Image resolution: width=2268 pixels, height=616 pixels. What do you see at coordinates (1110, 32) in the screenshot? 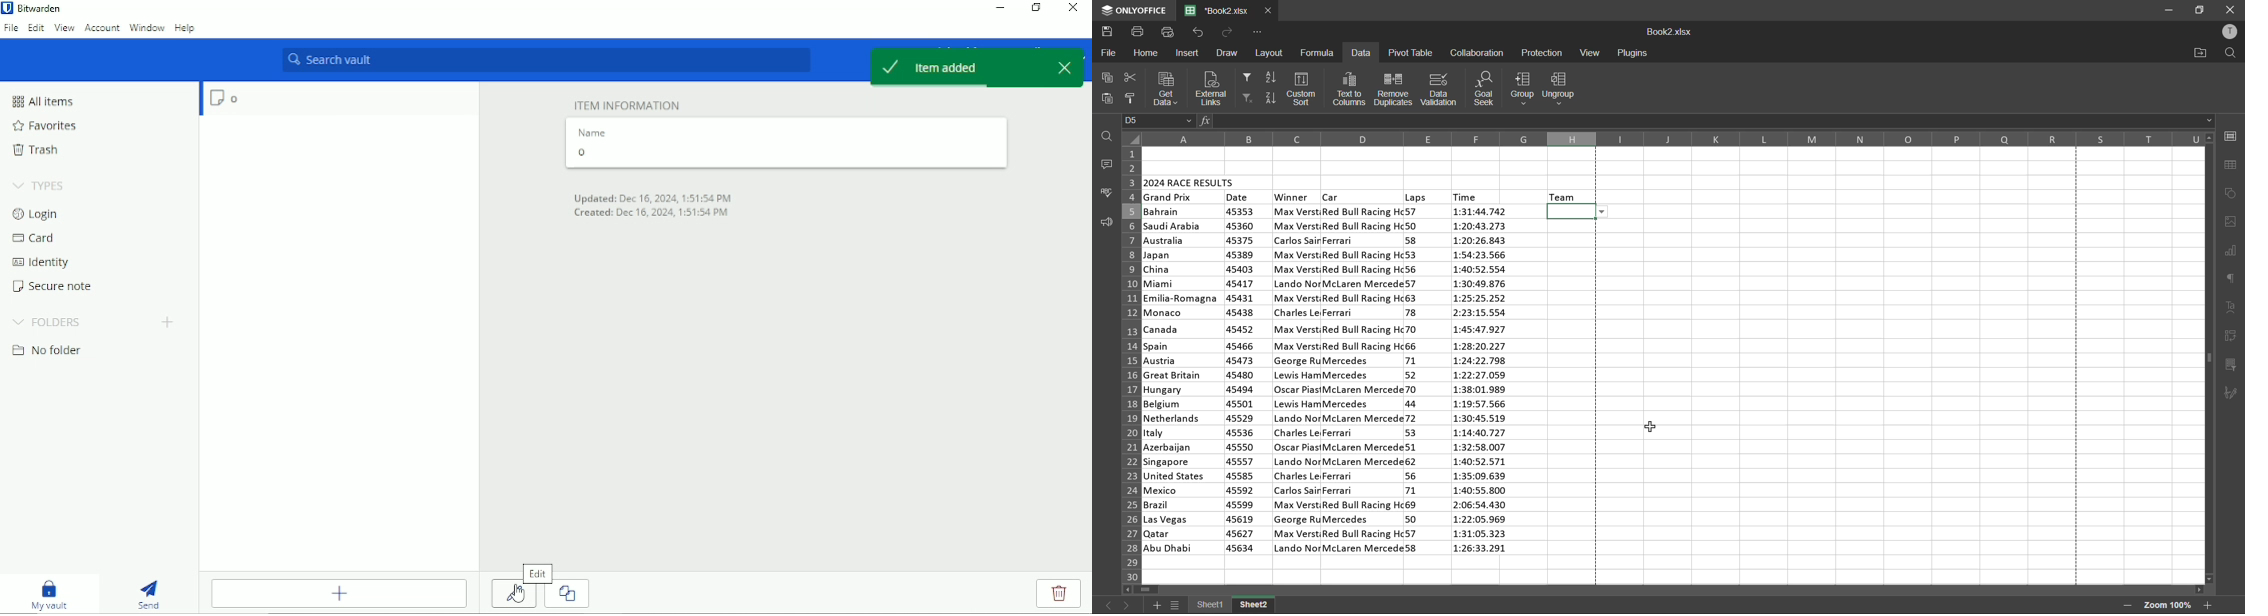
I see `save` at bounding box center [1110, 32].